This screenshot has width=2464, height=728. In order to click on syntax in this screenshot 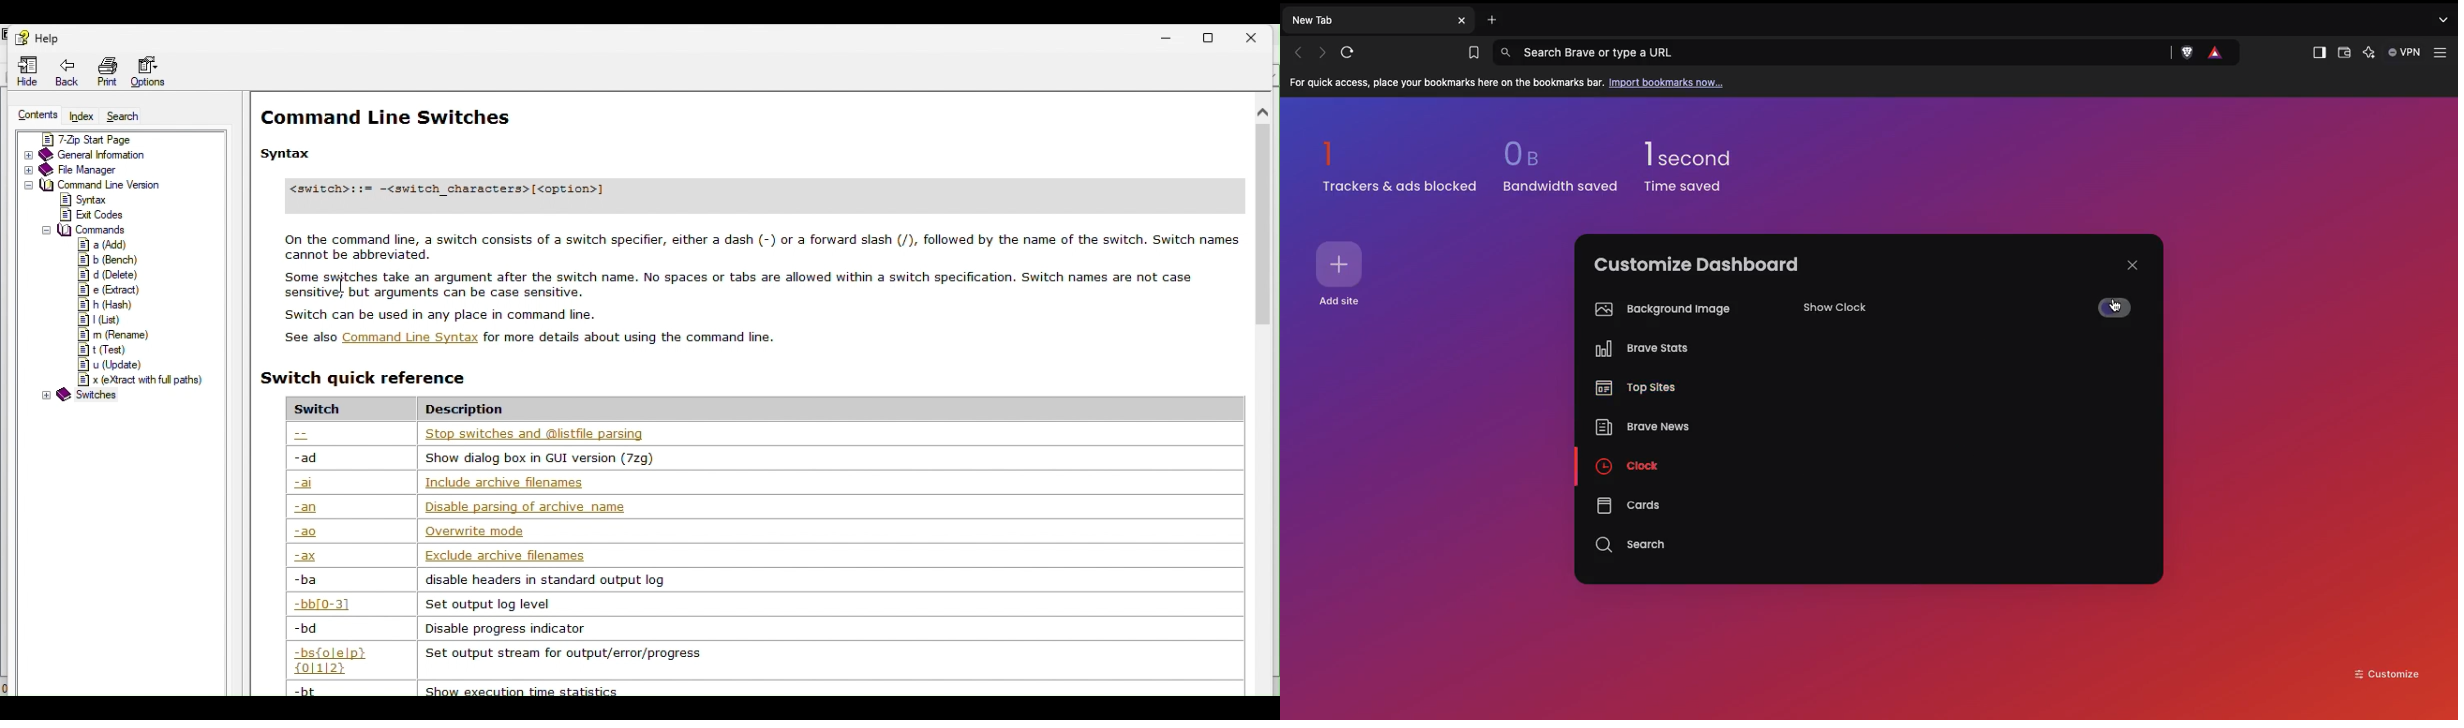, I will do `click(92, 200)`.